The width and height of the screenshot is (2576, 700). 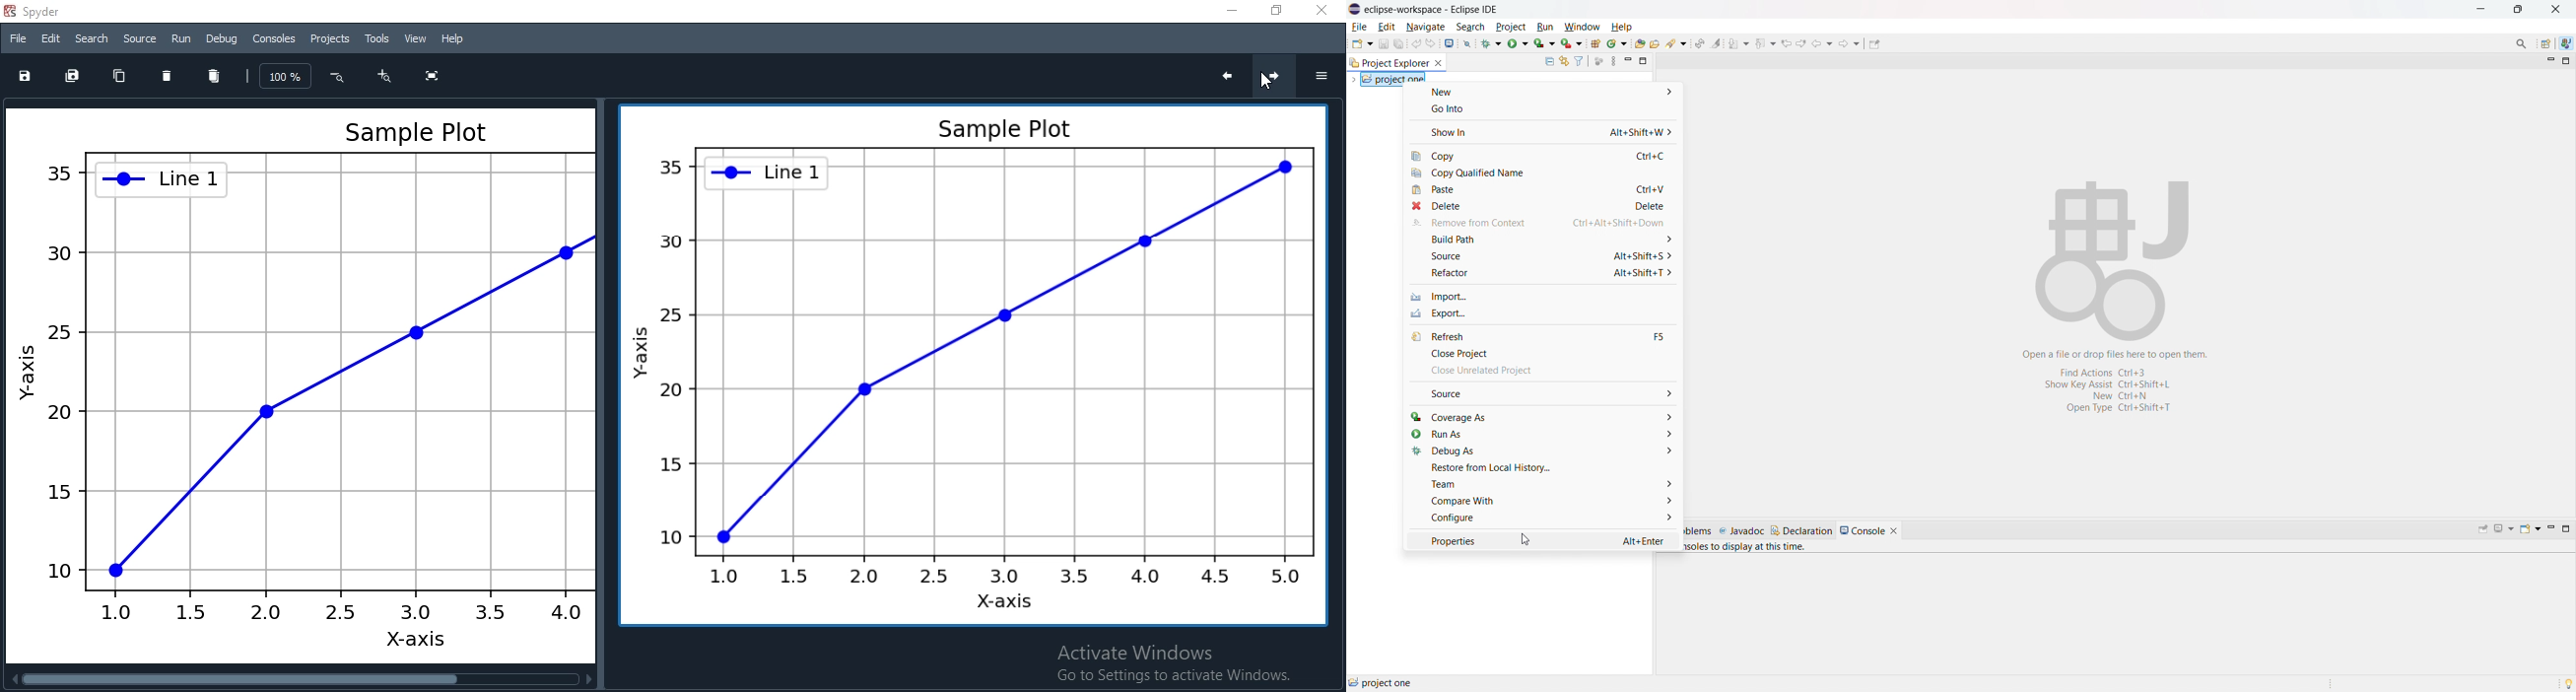 I want to click on view previous location, so click(x=1786, y=42).